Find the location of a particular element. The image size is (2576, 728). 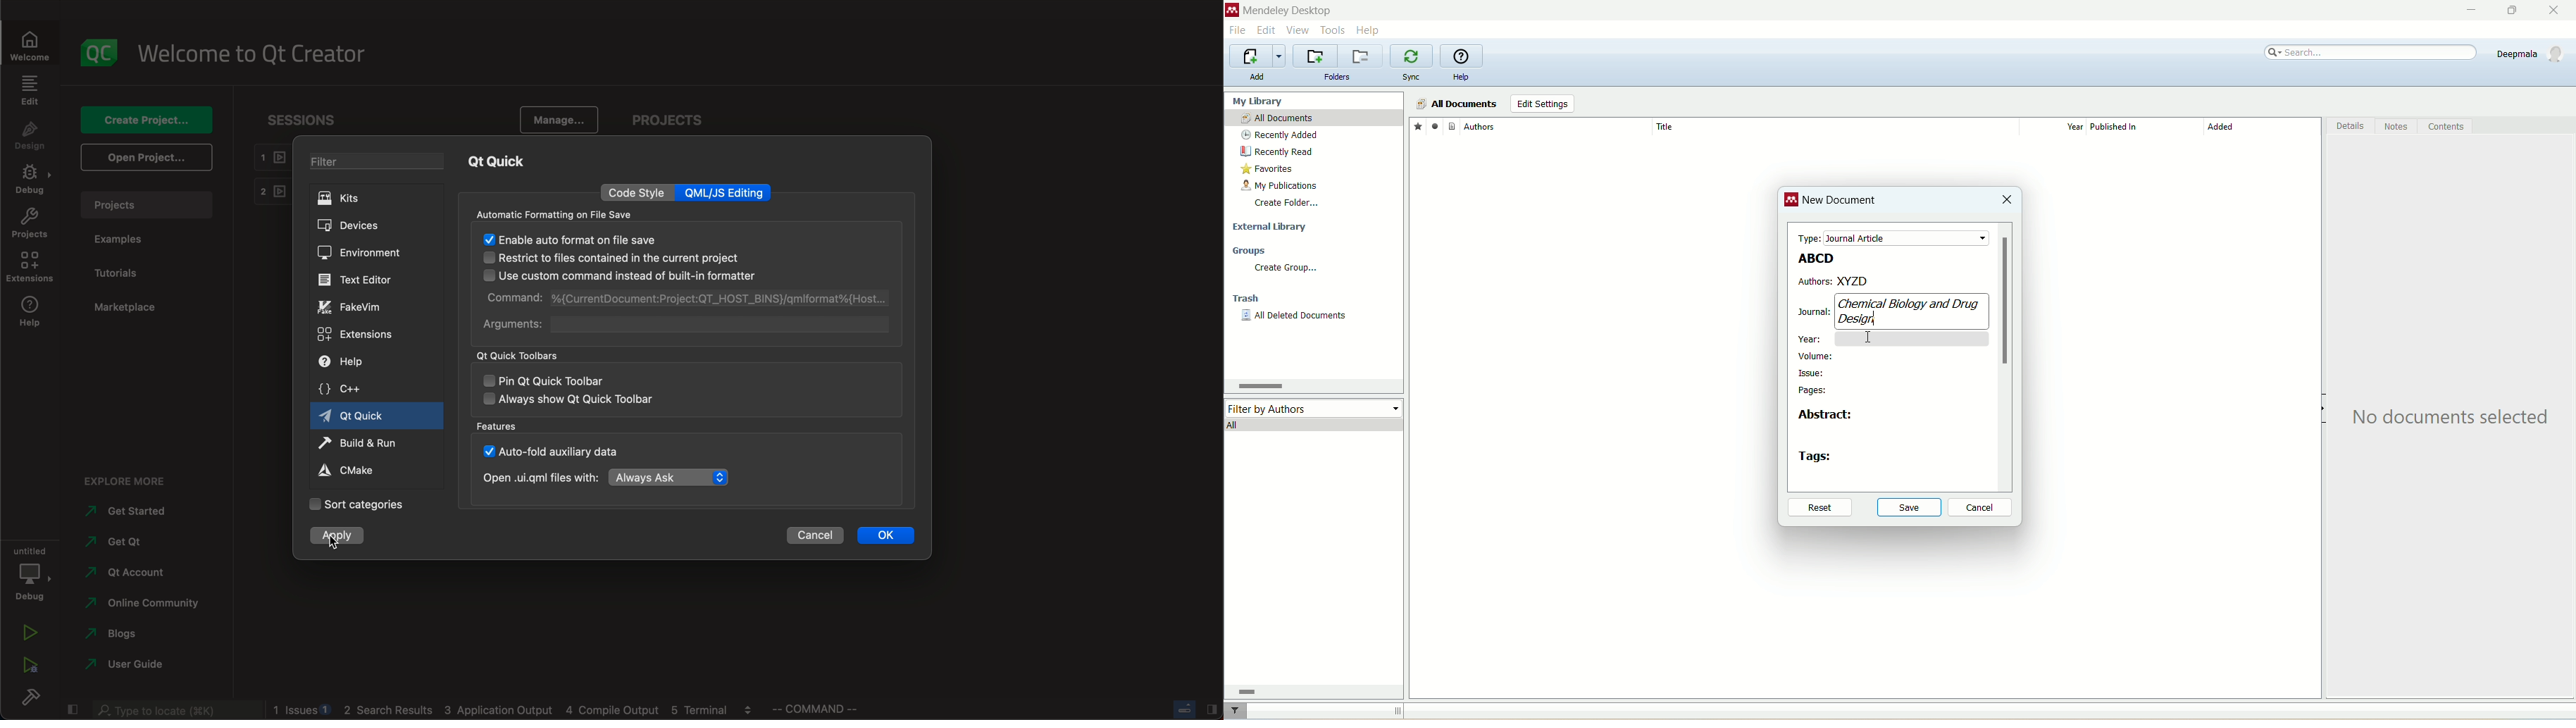

volume is located at coordinates (1817, 356).